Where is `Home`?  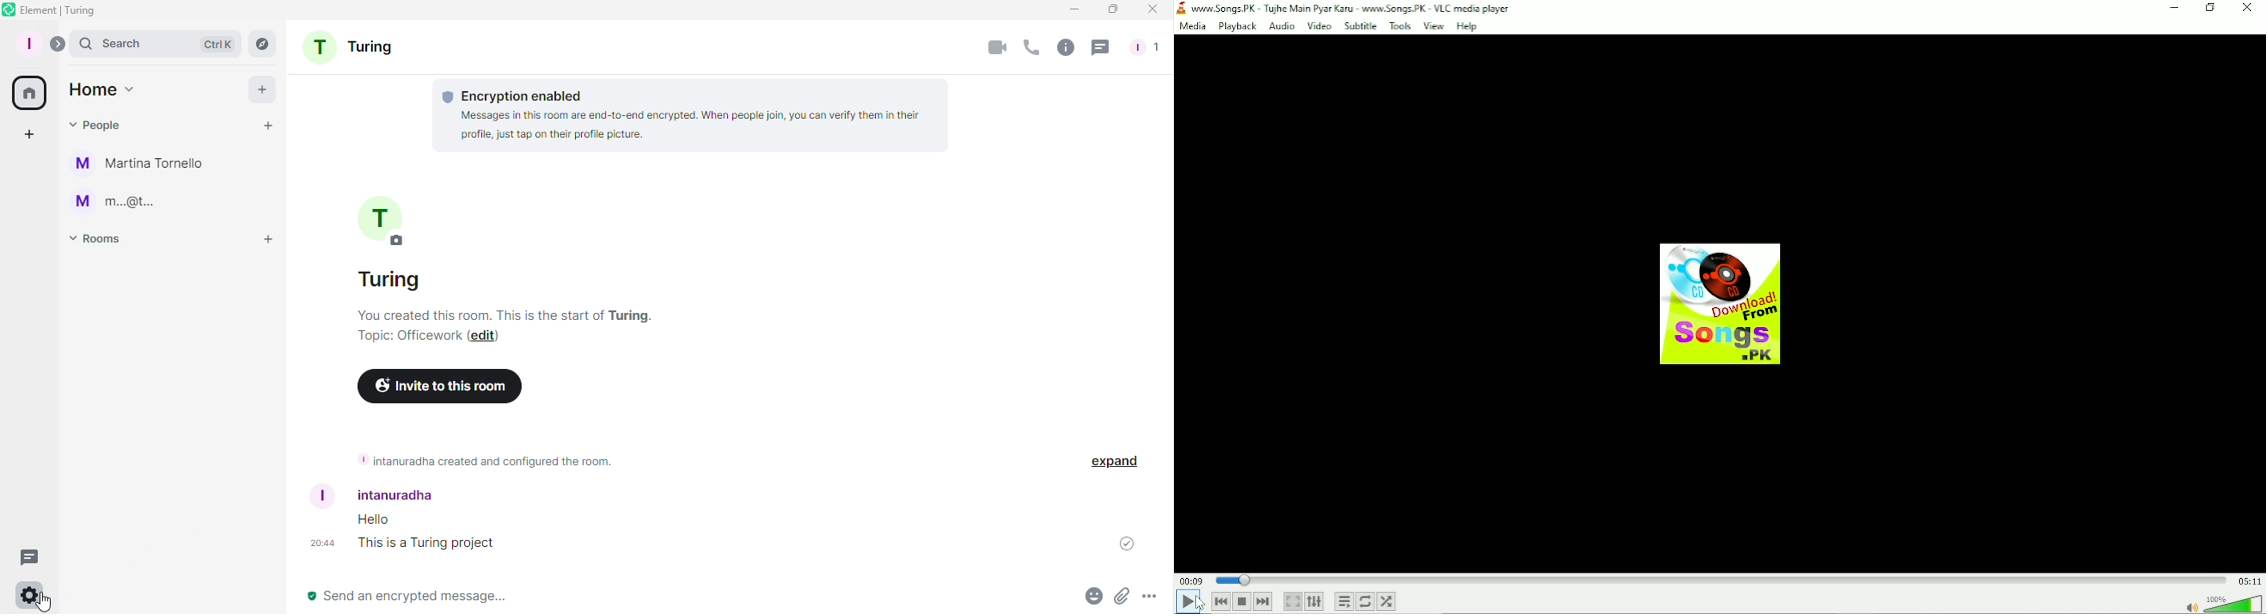
Home is located at coordinates (32, 90).